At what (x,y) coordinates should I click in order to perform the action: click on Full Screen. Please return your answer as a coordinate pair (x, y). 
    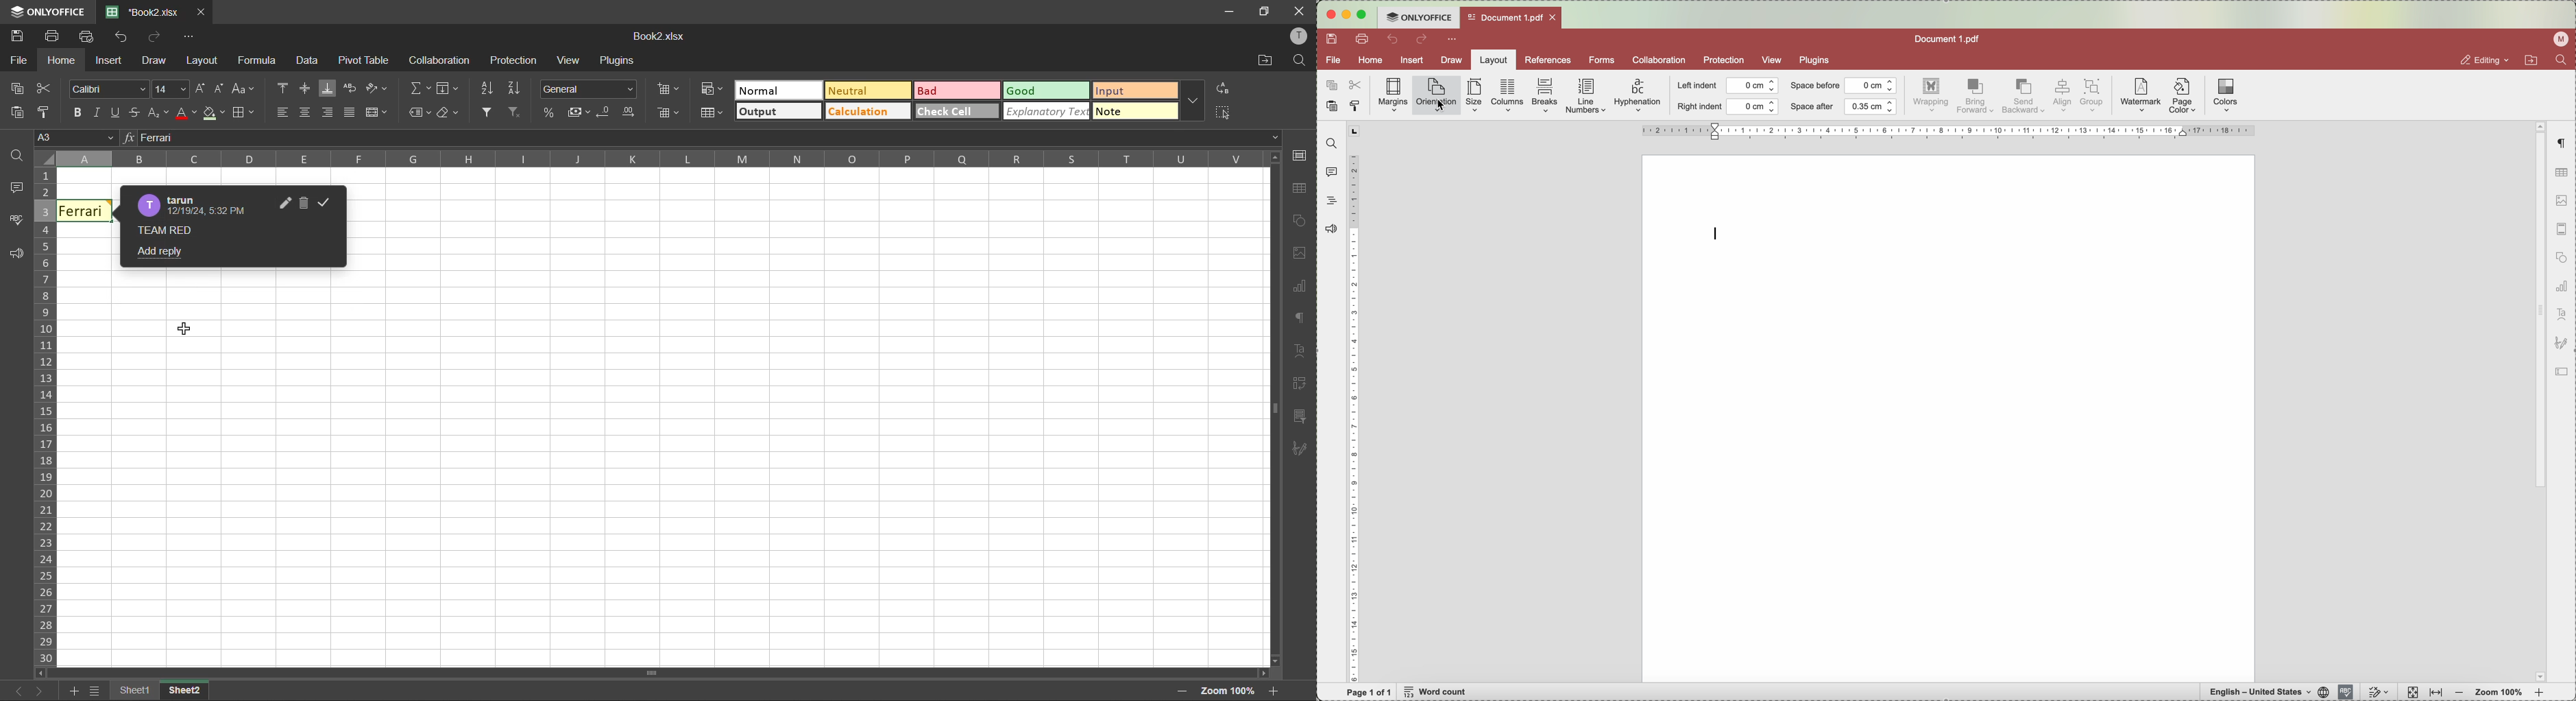
    Looking at the image, I should click on (1265, 12).